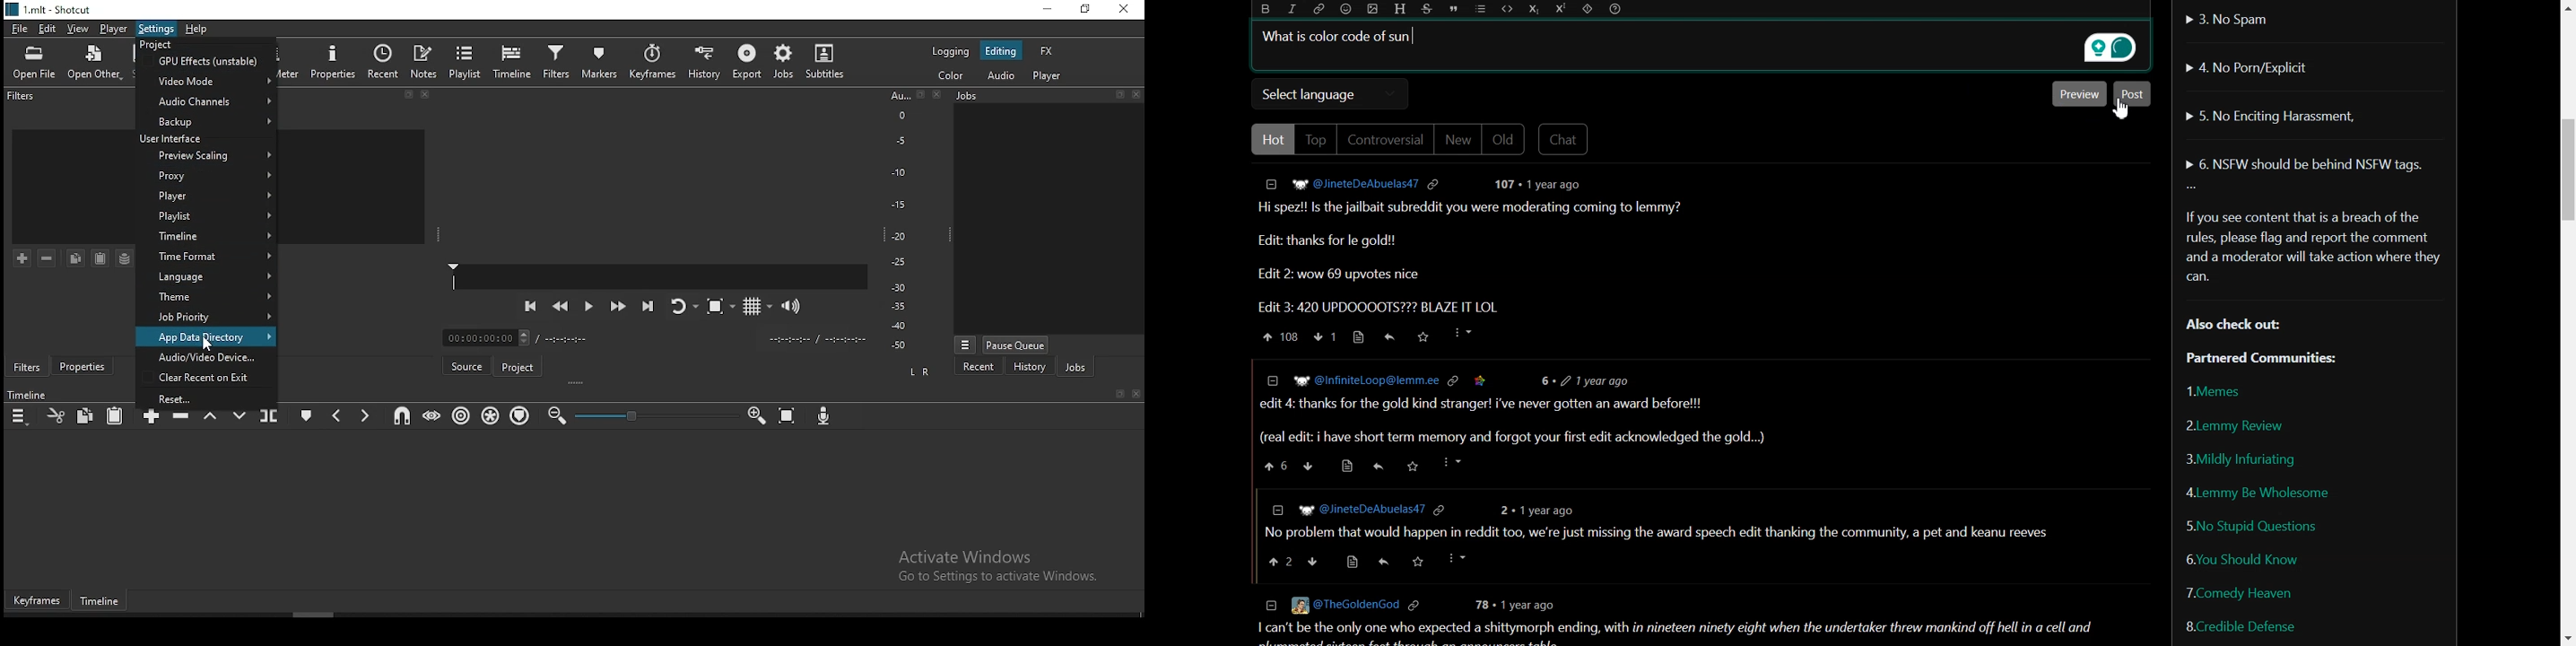 The height and width of the screenshot is (672, 2576). Describe the element at coordinates (1588, 10) in the screenshot. I see `Spoiler` at that location.